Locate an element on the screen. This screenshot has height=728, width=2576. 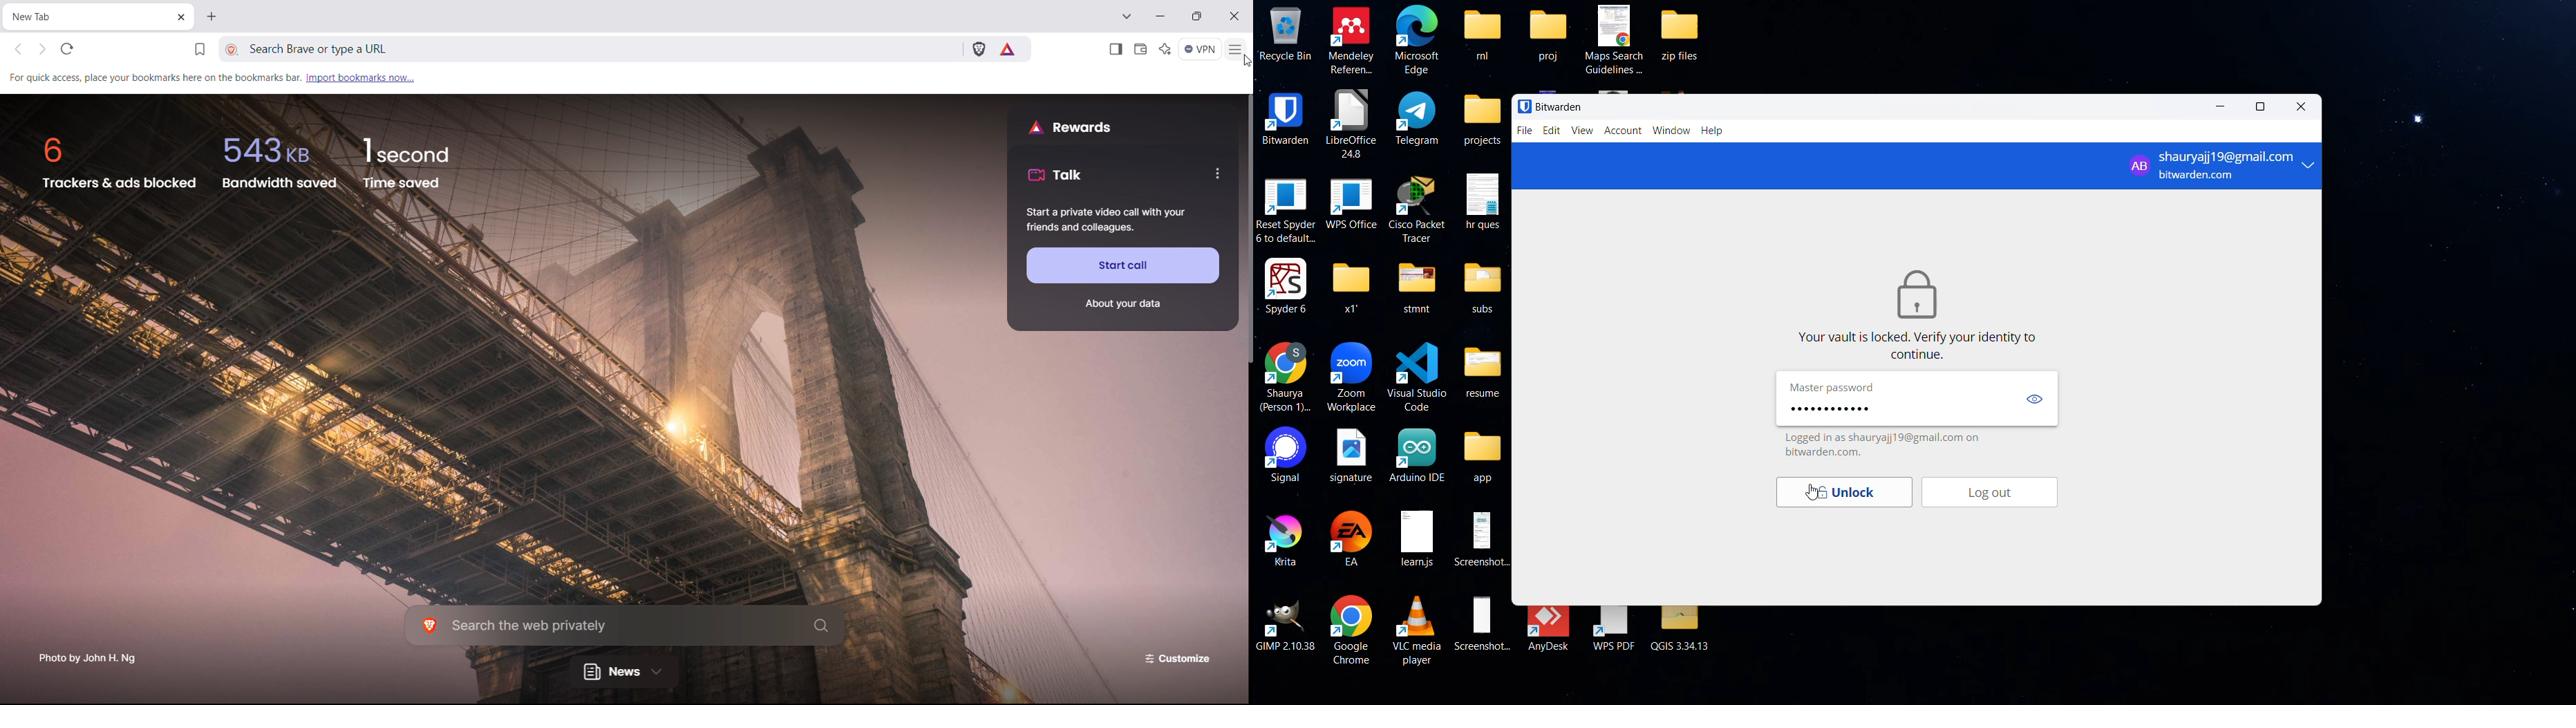
Zoom Workplace is located at coordinates (1353, 377).